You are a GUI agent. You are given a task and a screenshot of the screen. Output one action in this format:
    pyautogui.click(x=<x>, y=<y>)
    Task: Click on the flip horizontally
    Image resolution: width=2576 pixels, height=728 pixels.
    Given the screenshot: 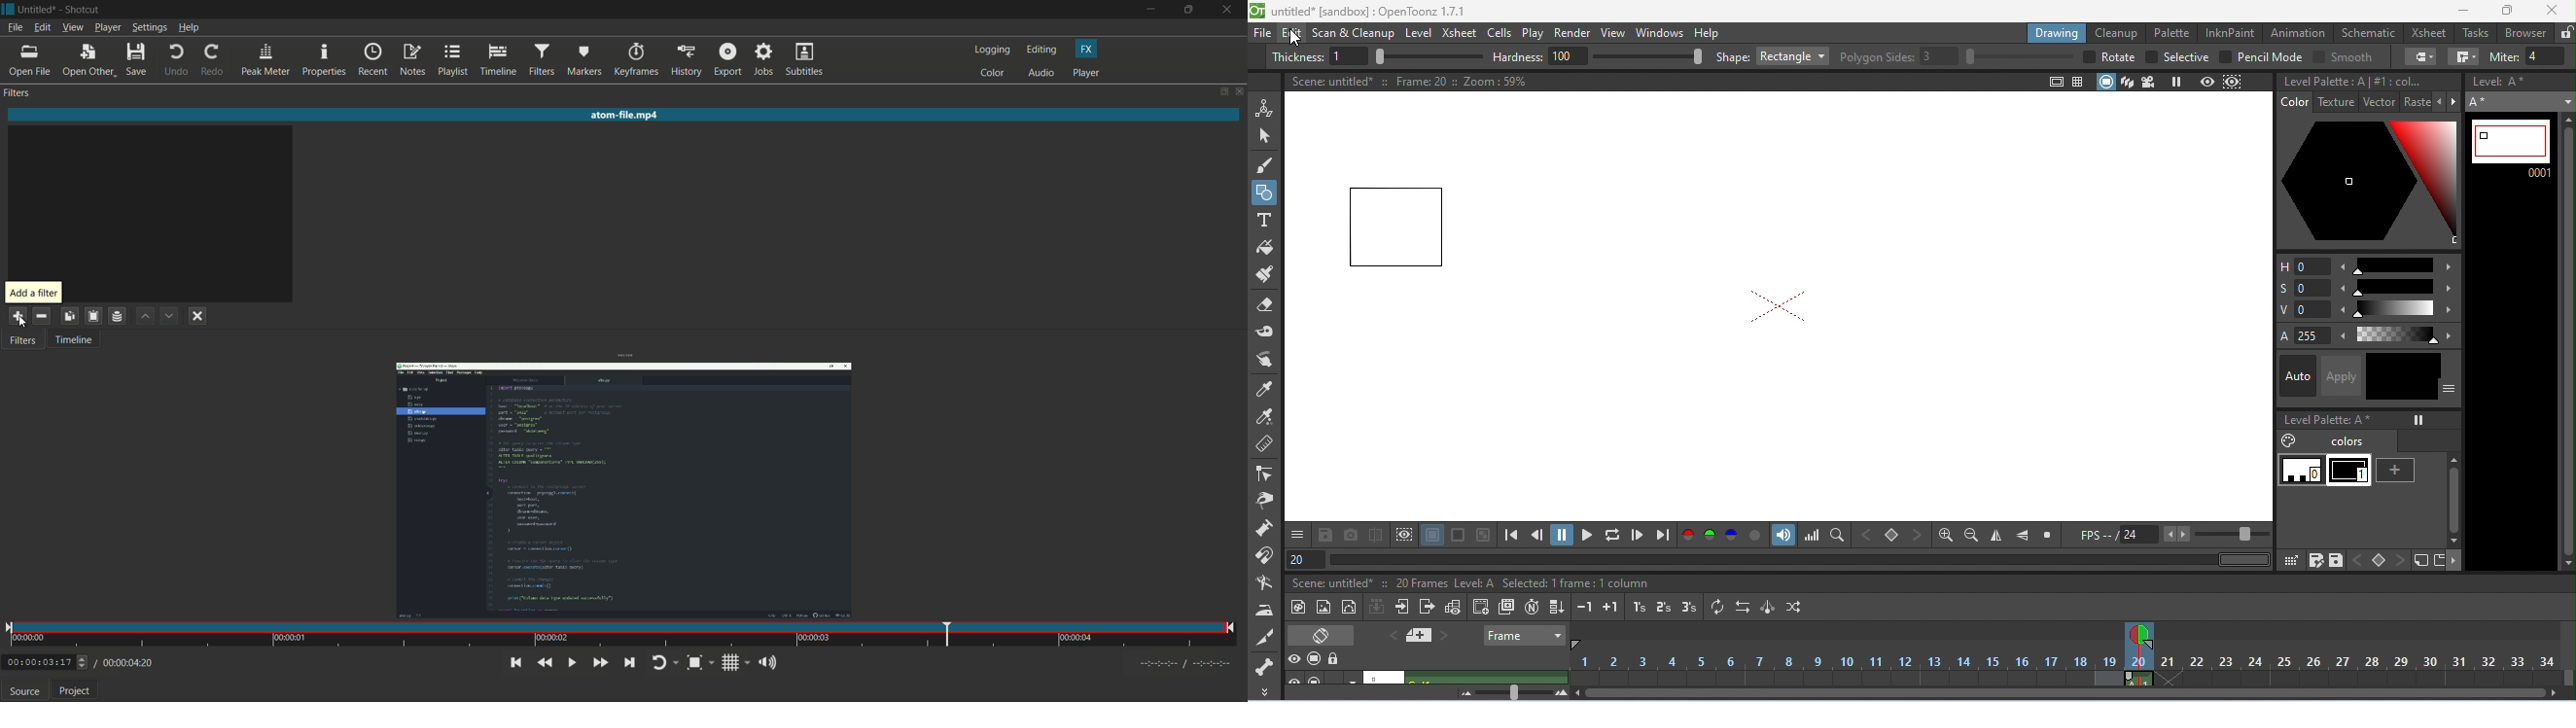 What is the action you would take?
    pyautogui.click(x=1996, y=536)
    